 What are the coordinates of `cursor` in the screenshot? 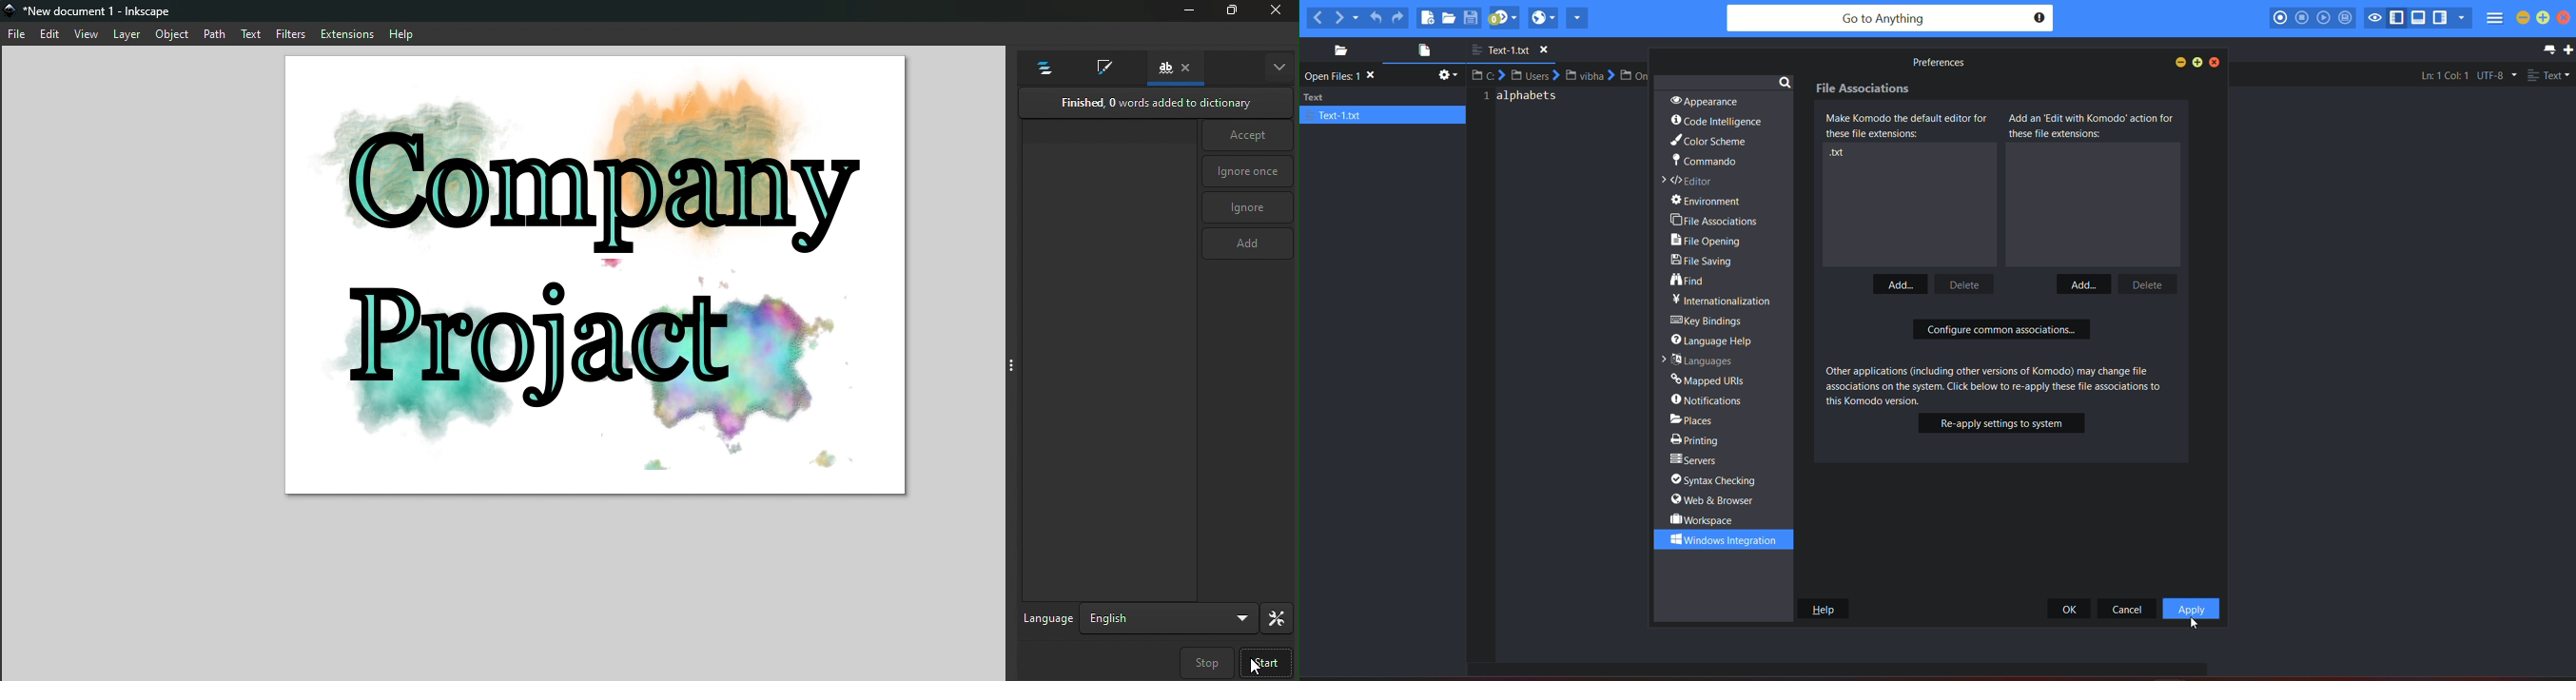 It's located at (1259, 668).